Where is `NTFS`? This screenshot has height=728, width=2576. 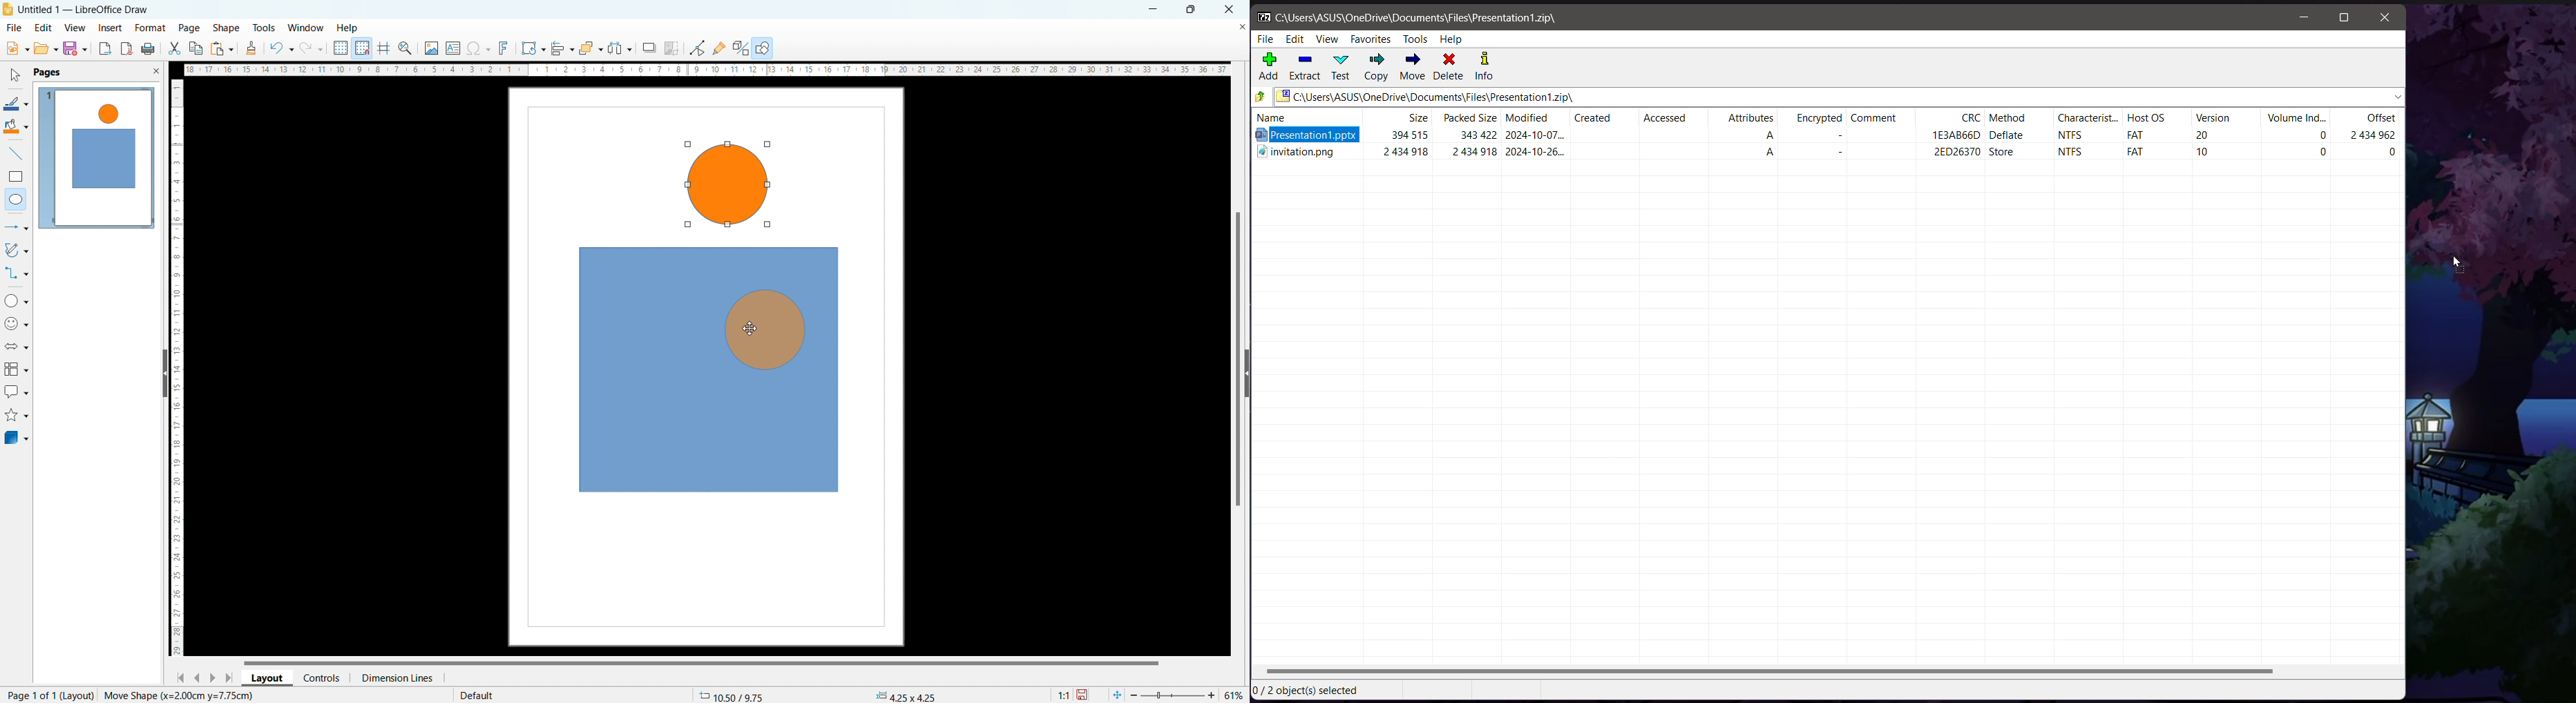 NTFS is located at coordinates (2072, 154).